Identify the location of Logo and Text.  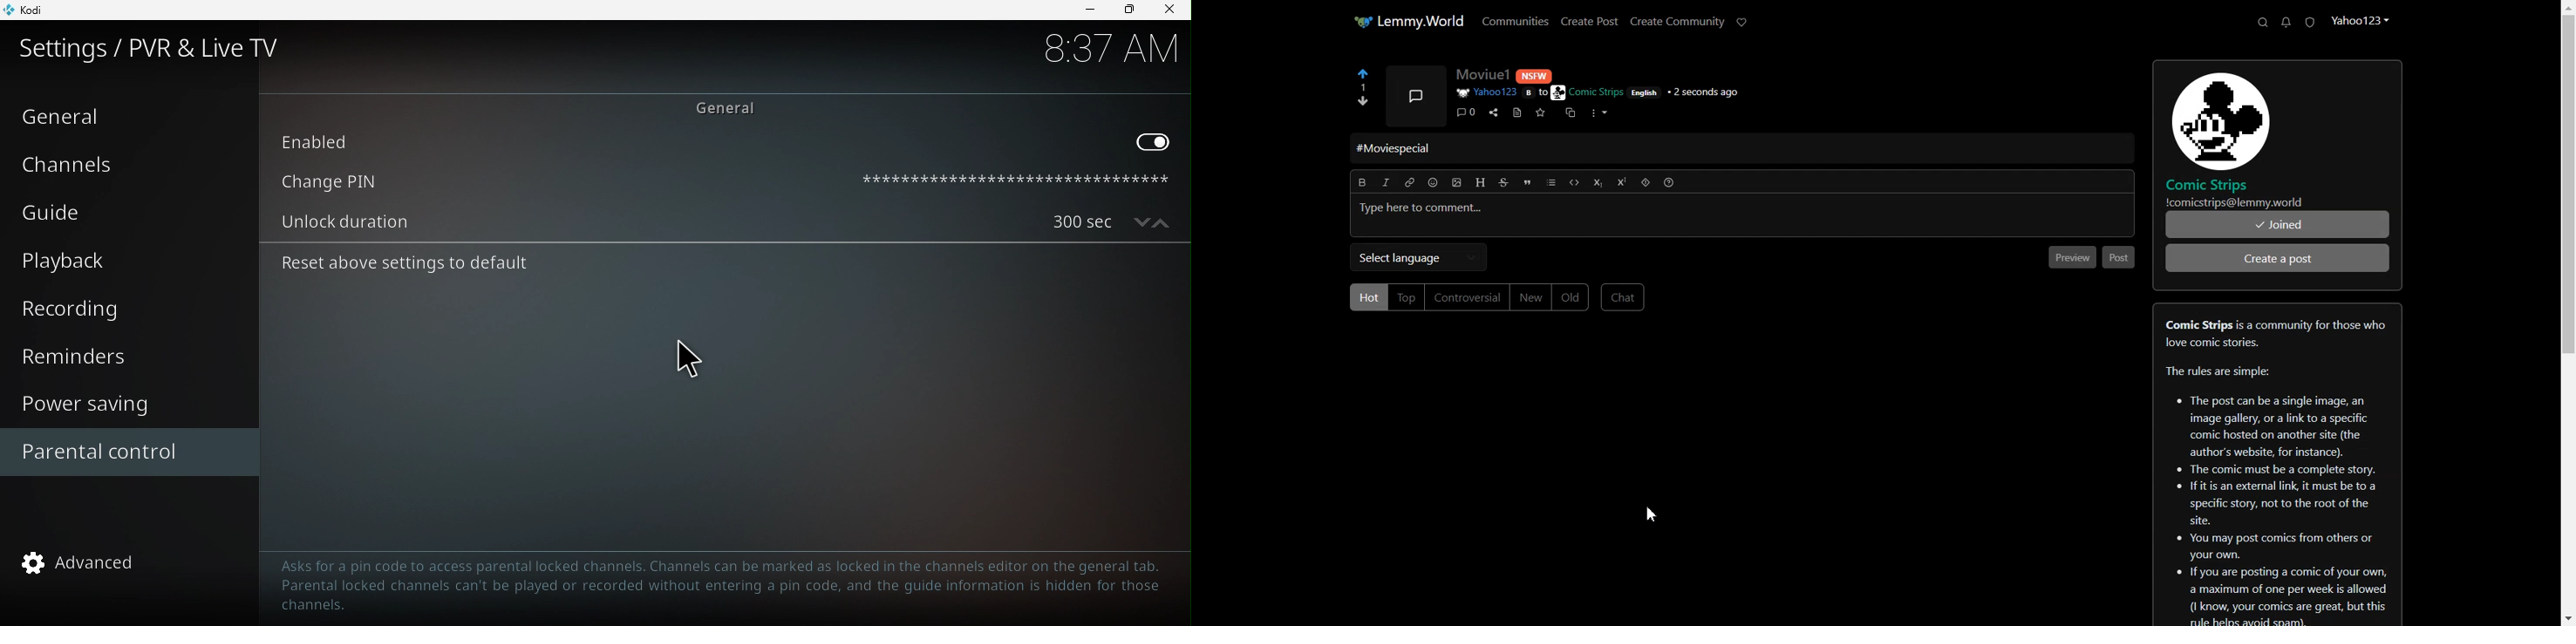
(2252, 136).